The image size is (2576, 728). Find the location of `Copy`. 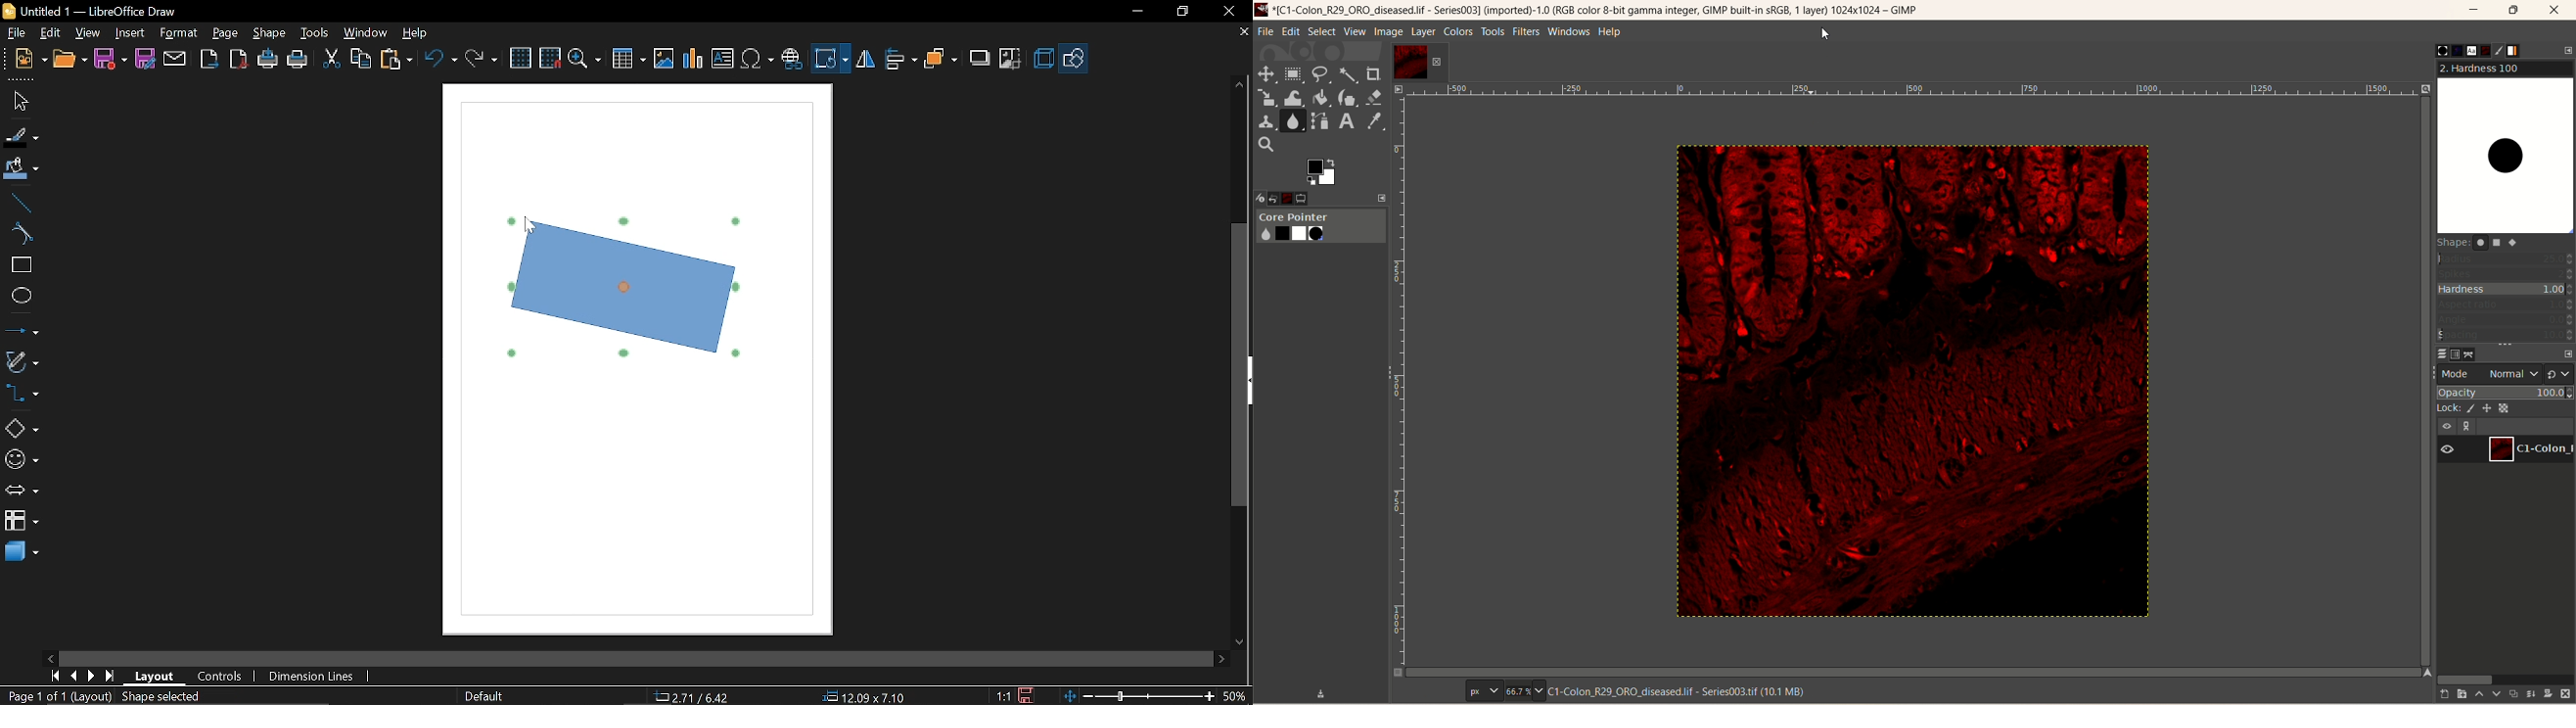

Copy is located at coordinates (360, 58).